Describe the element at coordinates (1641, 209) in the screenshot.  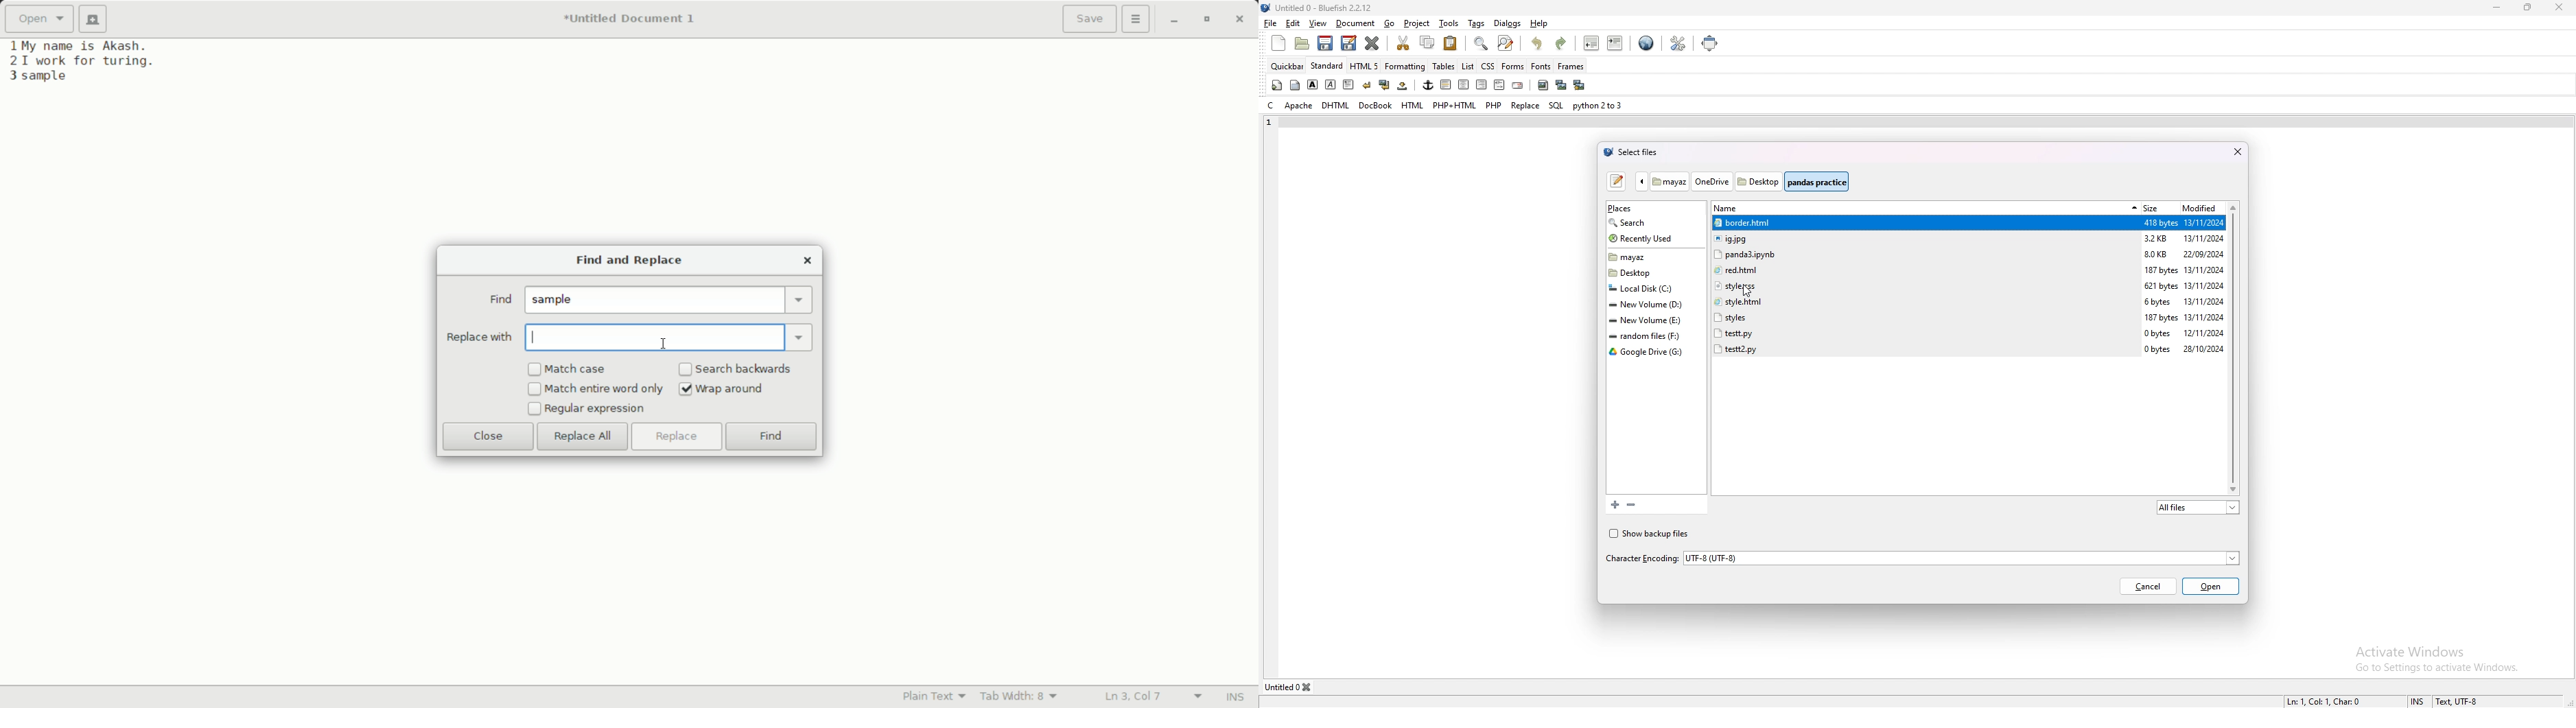
I see `places` at that location.